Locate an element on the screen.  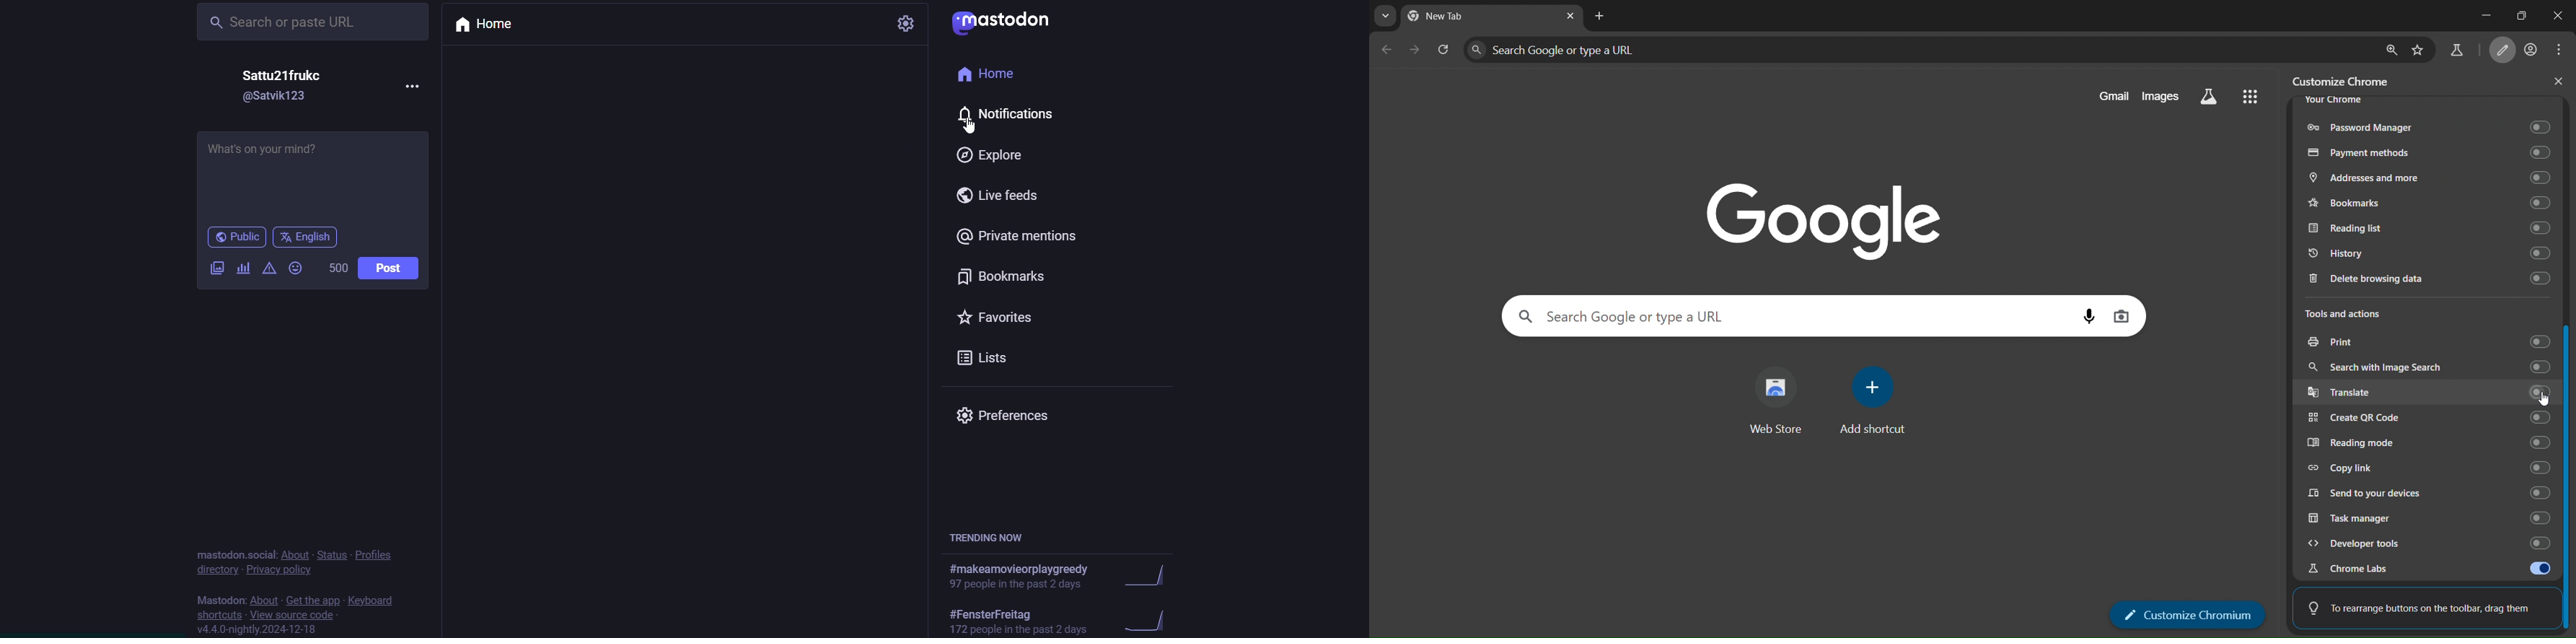
about is located at coordinates (296, 555).